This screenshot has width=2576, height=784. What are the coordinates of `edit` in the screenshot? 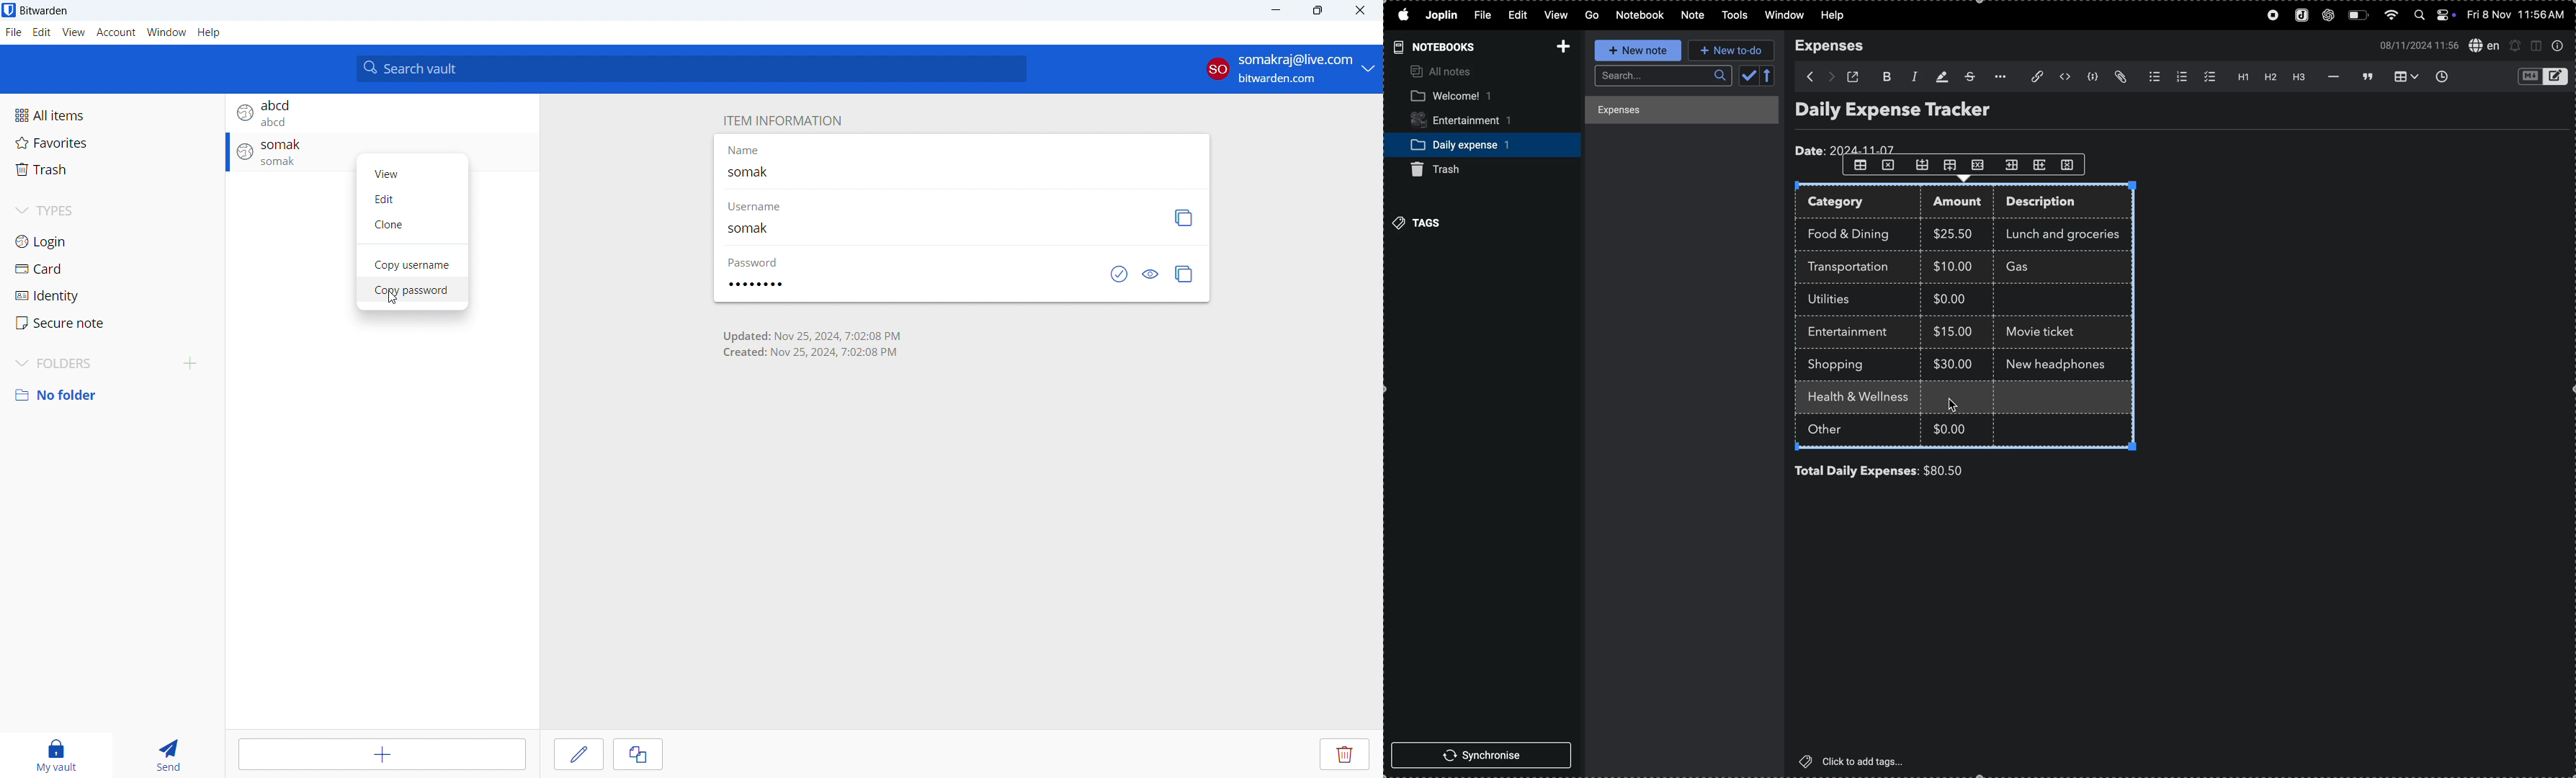 It's located at (1513, 14).